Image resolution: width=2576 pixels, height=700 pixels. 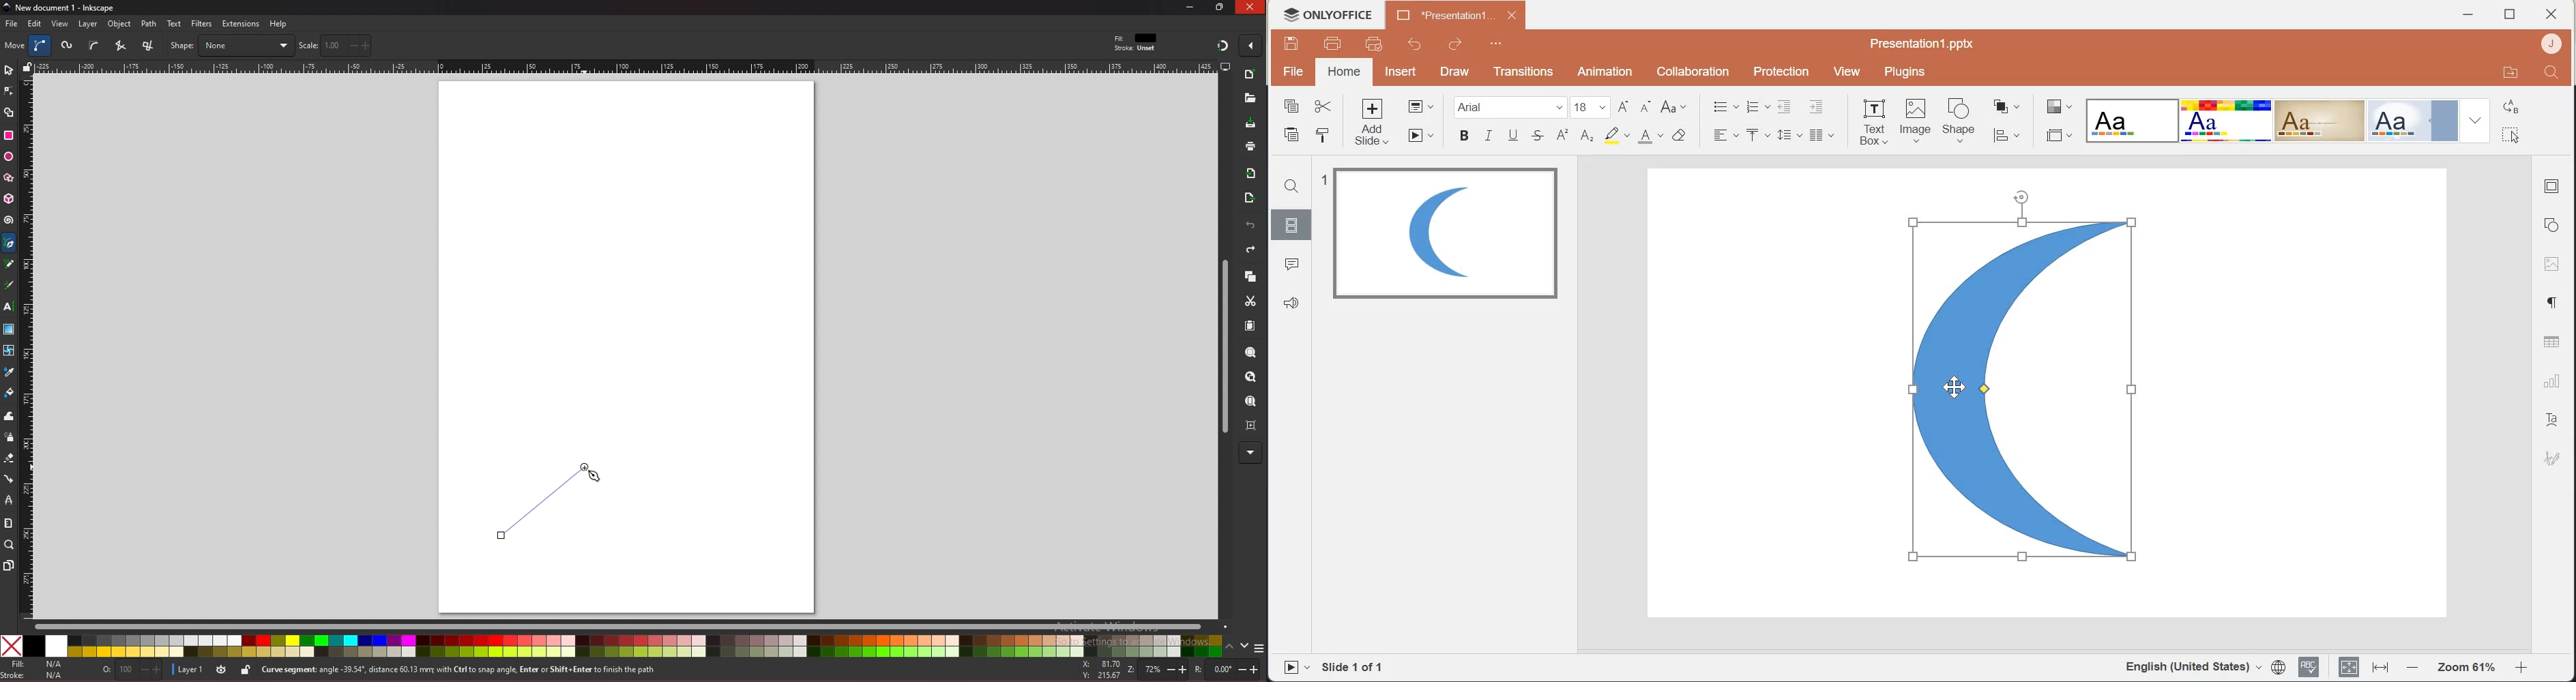 I want to click on Table , so click(x=2555, y=342).